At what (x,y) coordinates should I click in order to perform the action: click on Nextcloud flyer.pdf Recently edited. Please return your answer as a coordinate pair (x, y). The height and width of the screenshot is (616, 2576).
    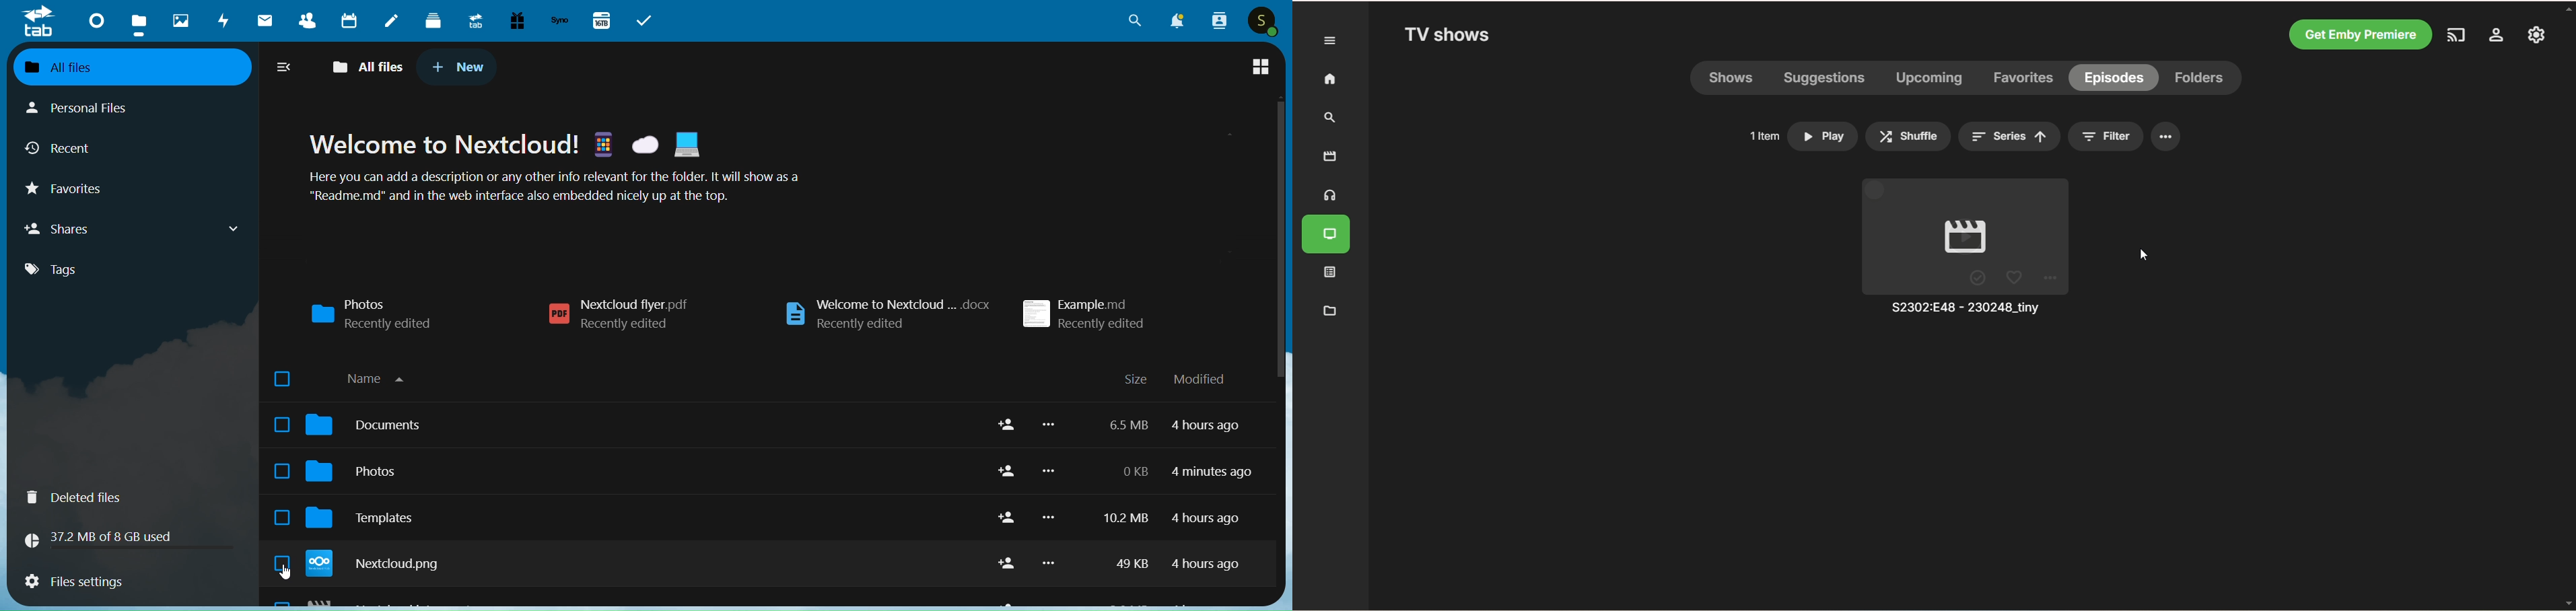
    Looking at the image, I should click on (618, 314).